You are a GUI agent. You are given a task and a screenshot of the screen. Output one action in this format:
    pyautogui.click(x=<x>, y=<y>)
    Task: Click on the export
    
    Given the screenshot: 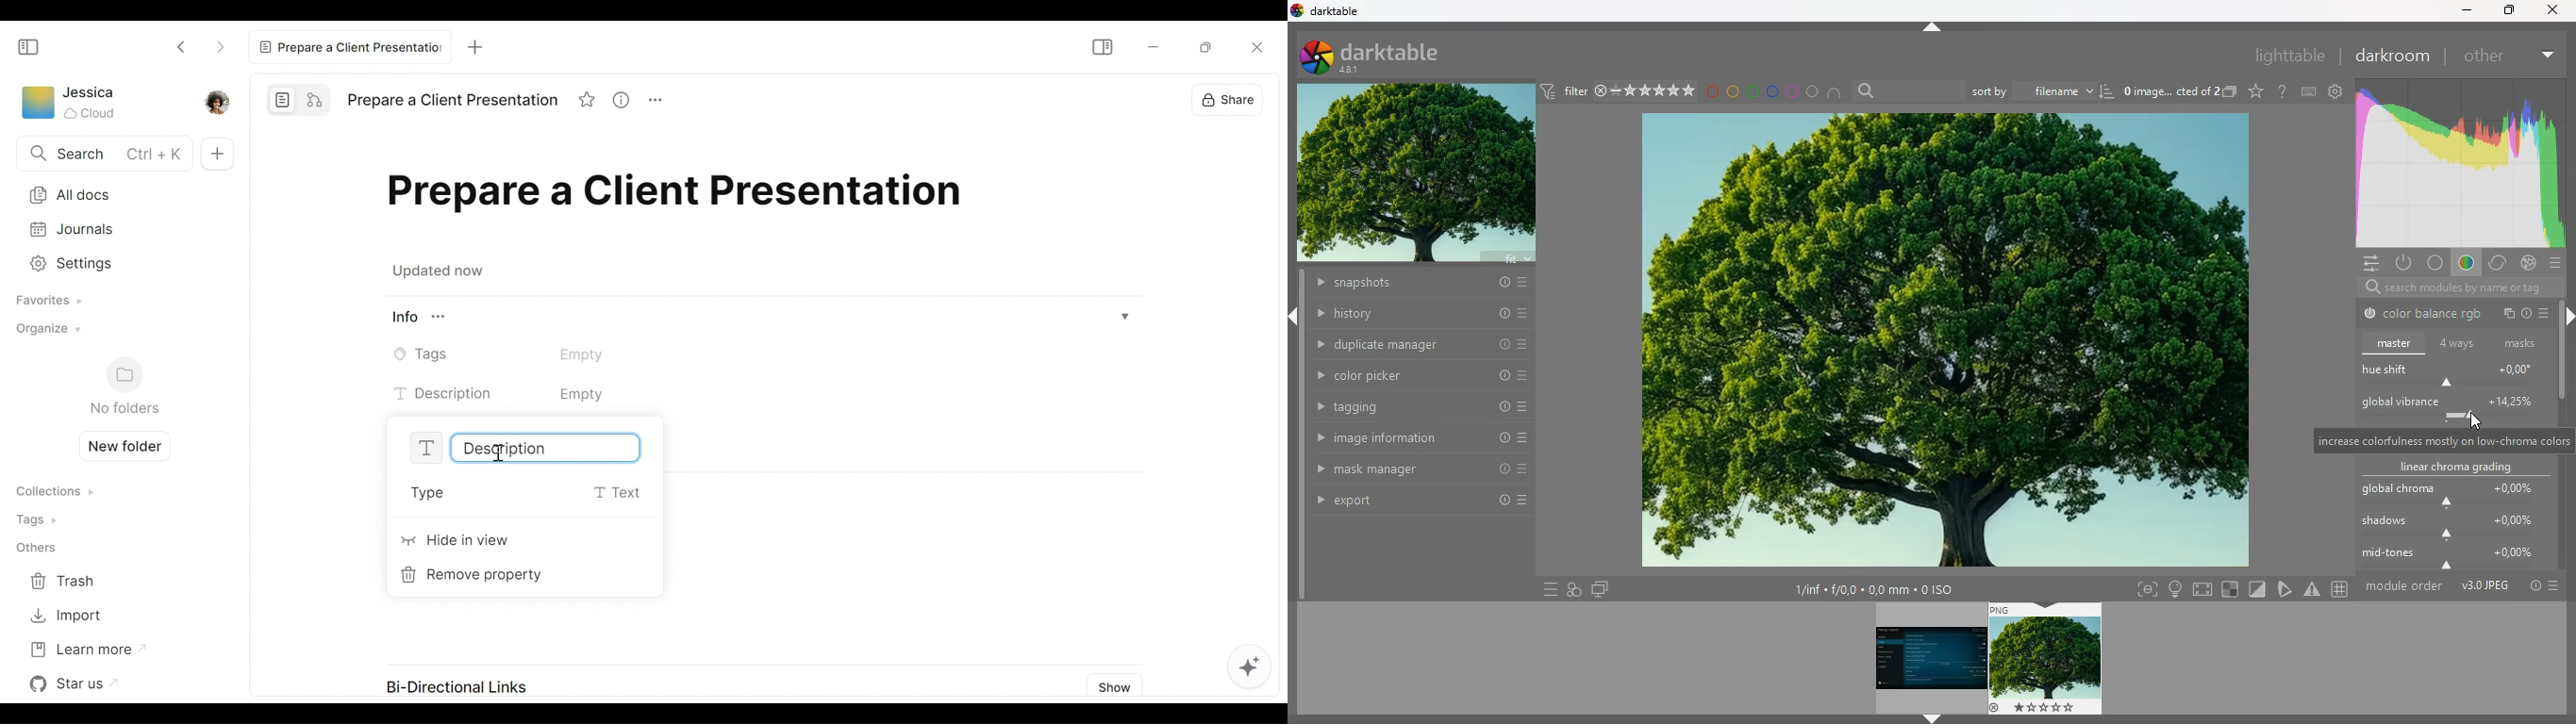 What is the action you would take?
    pyautogui.click(x=1424, y=502)
    